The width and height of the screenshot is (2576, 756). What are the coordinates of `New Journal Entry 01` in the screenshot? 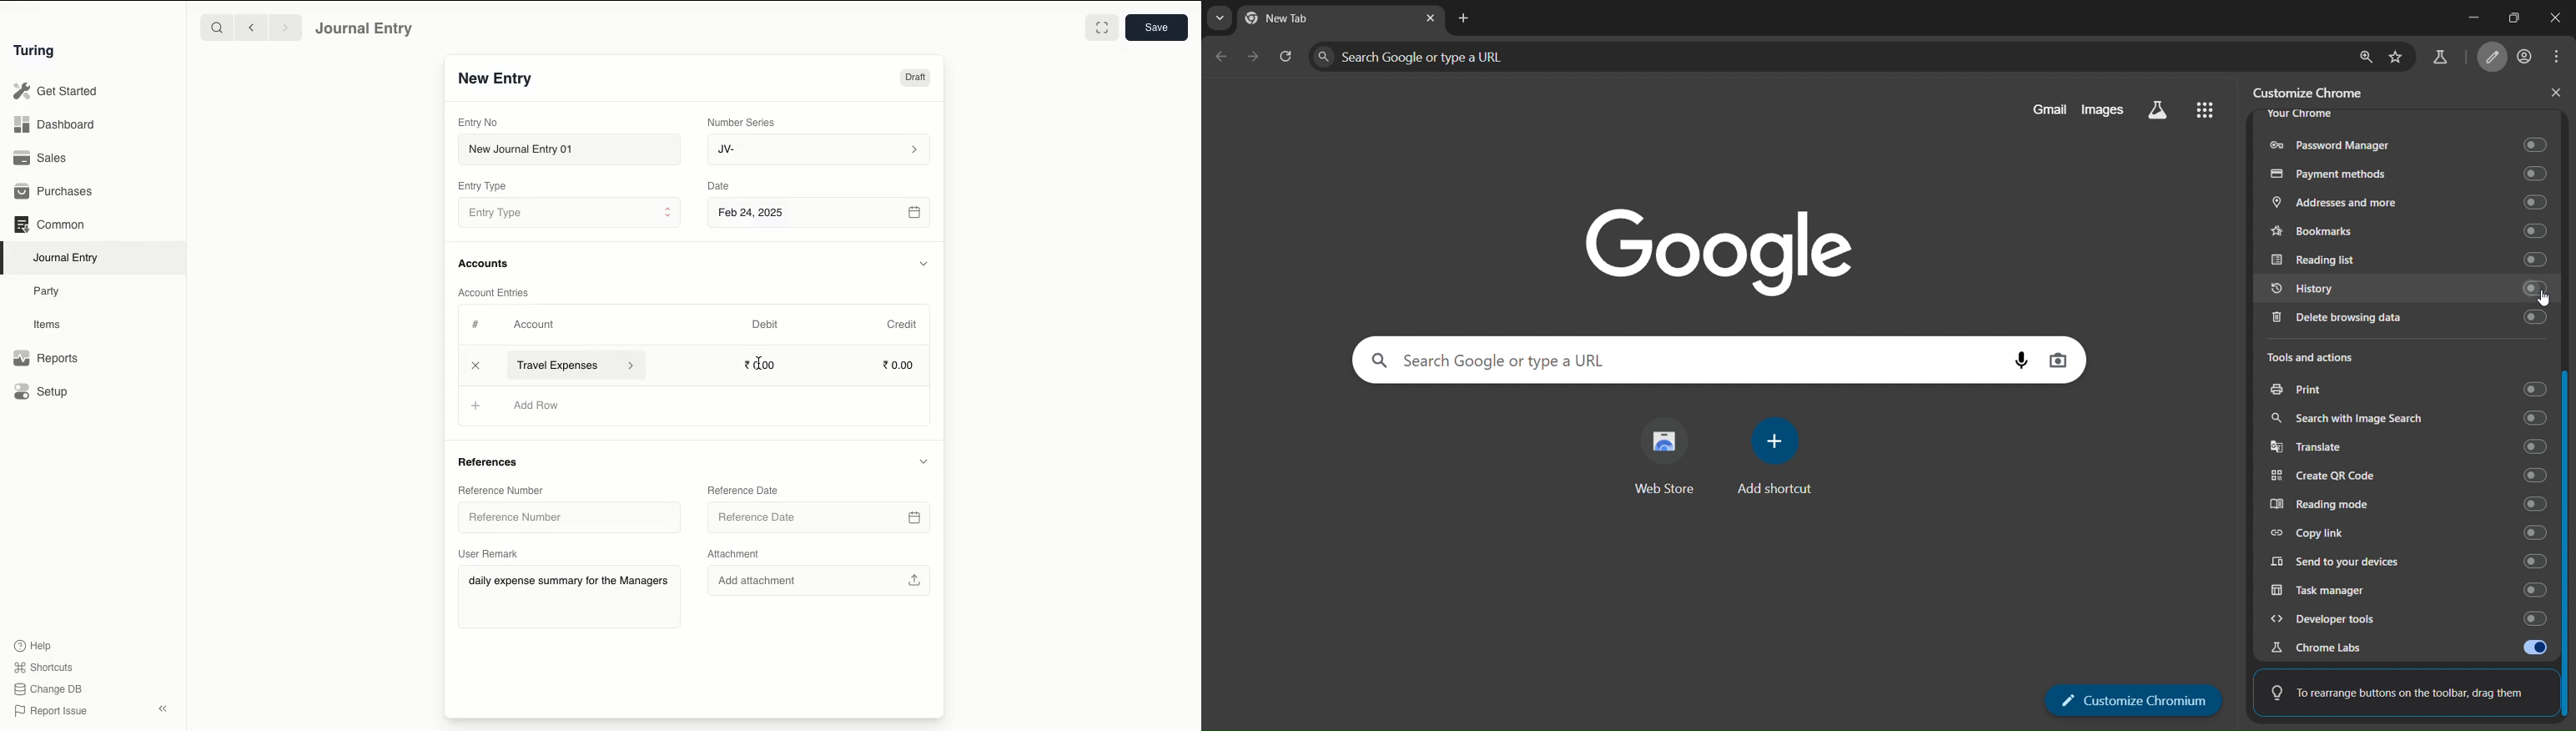 It's located at (568, 149).